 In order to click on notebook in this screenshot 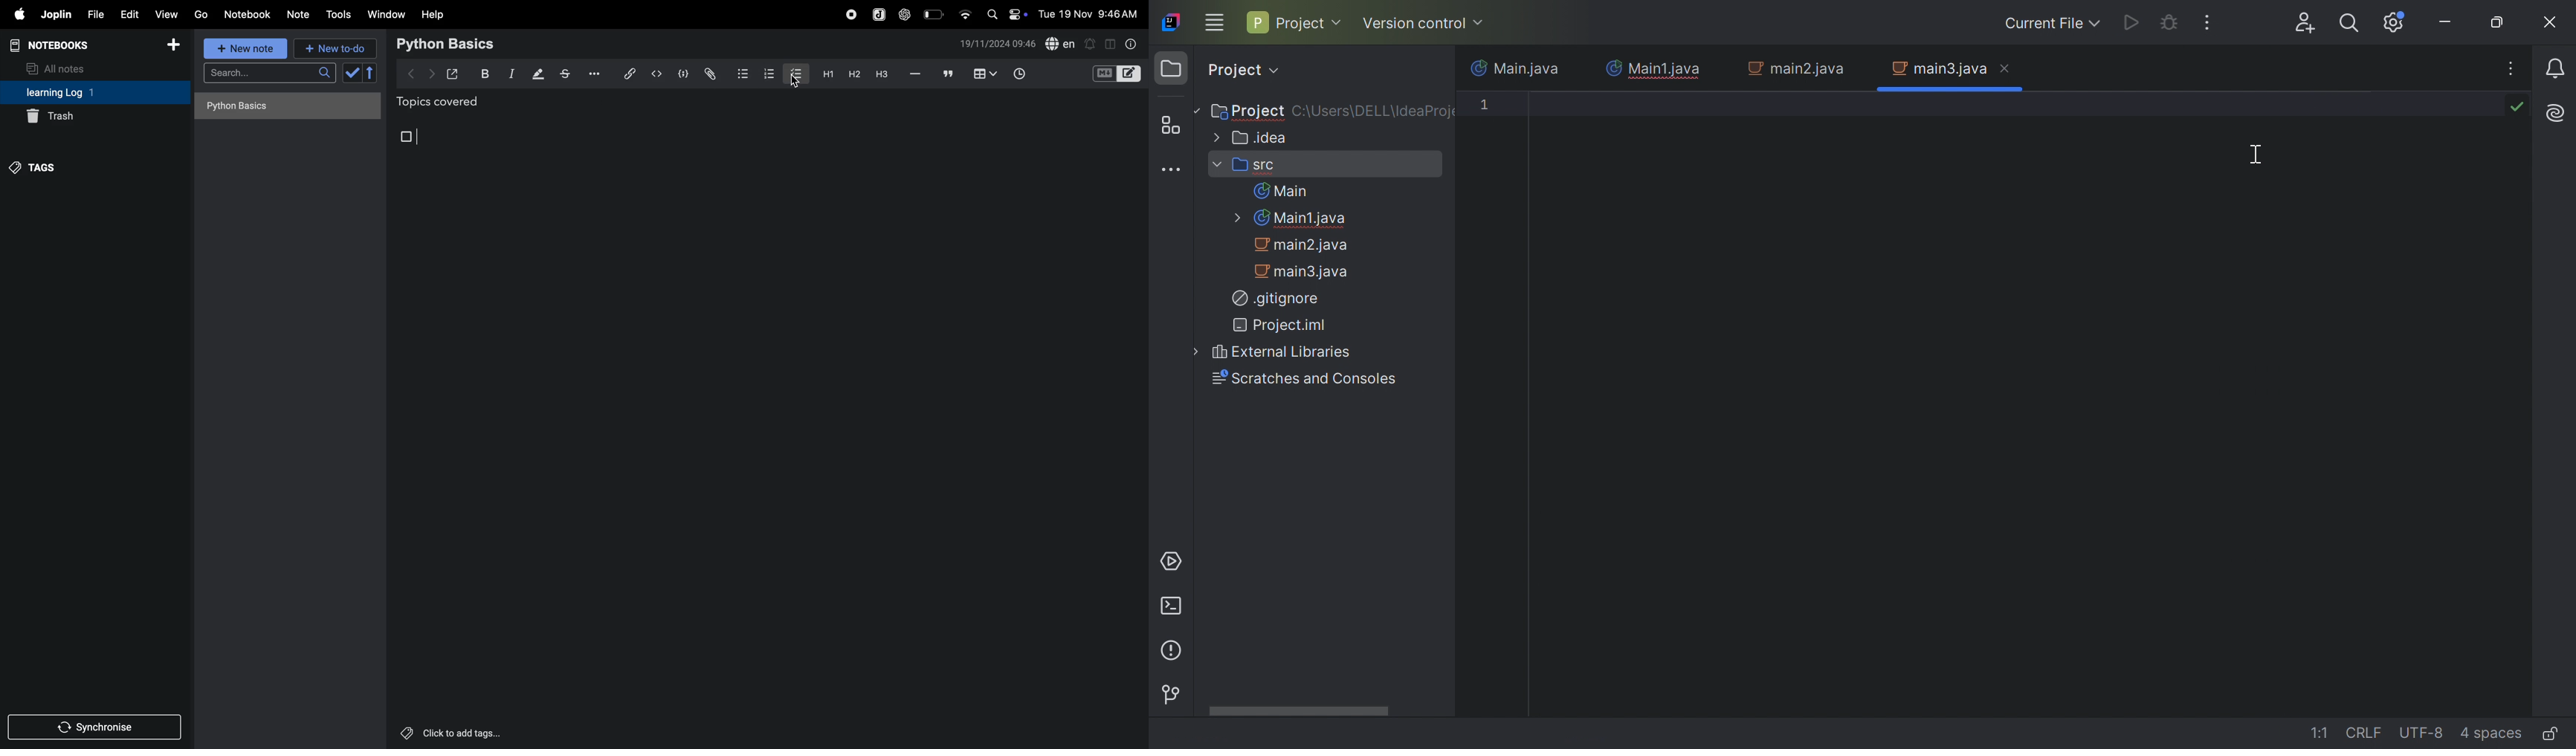, I will do `click(249, 13)`.